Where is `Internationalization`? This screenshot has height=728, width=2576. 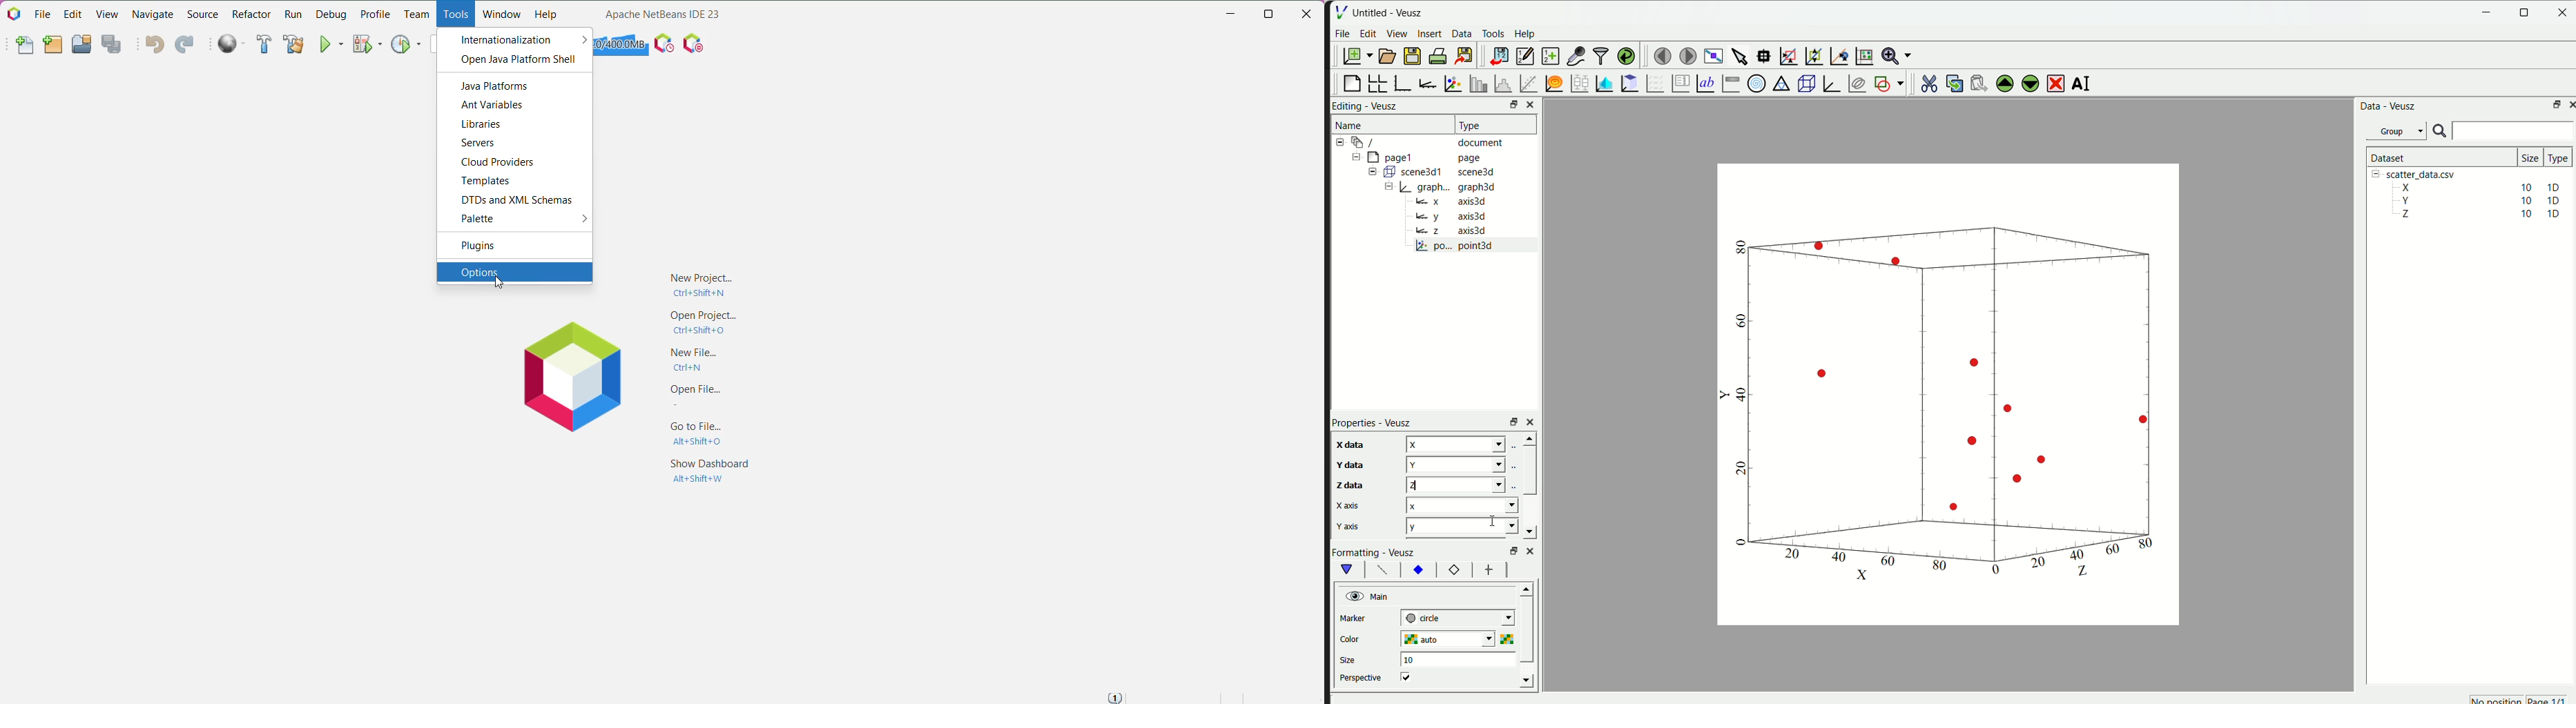
Internationalization is located at coordinates (505, 39).